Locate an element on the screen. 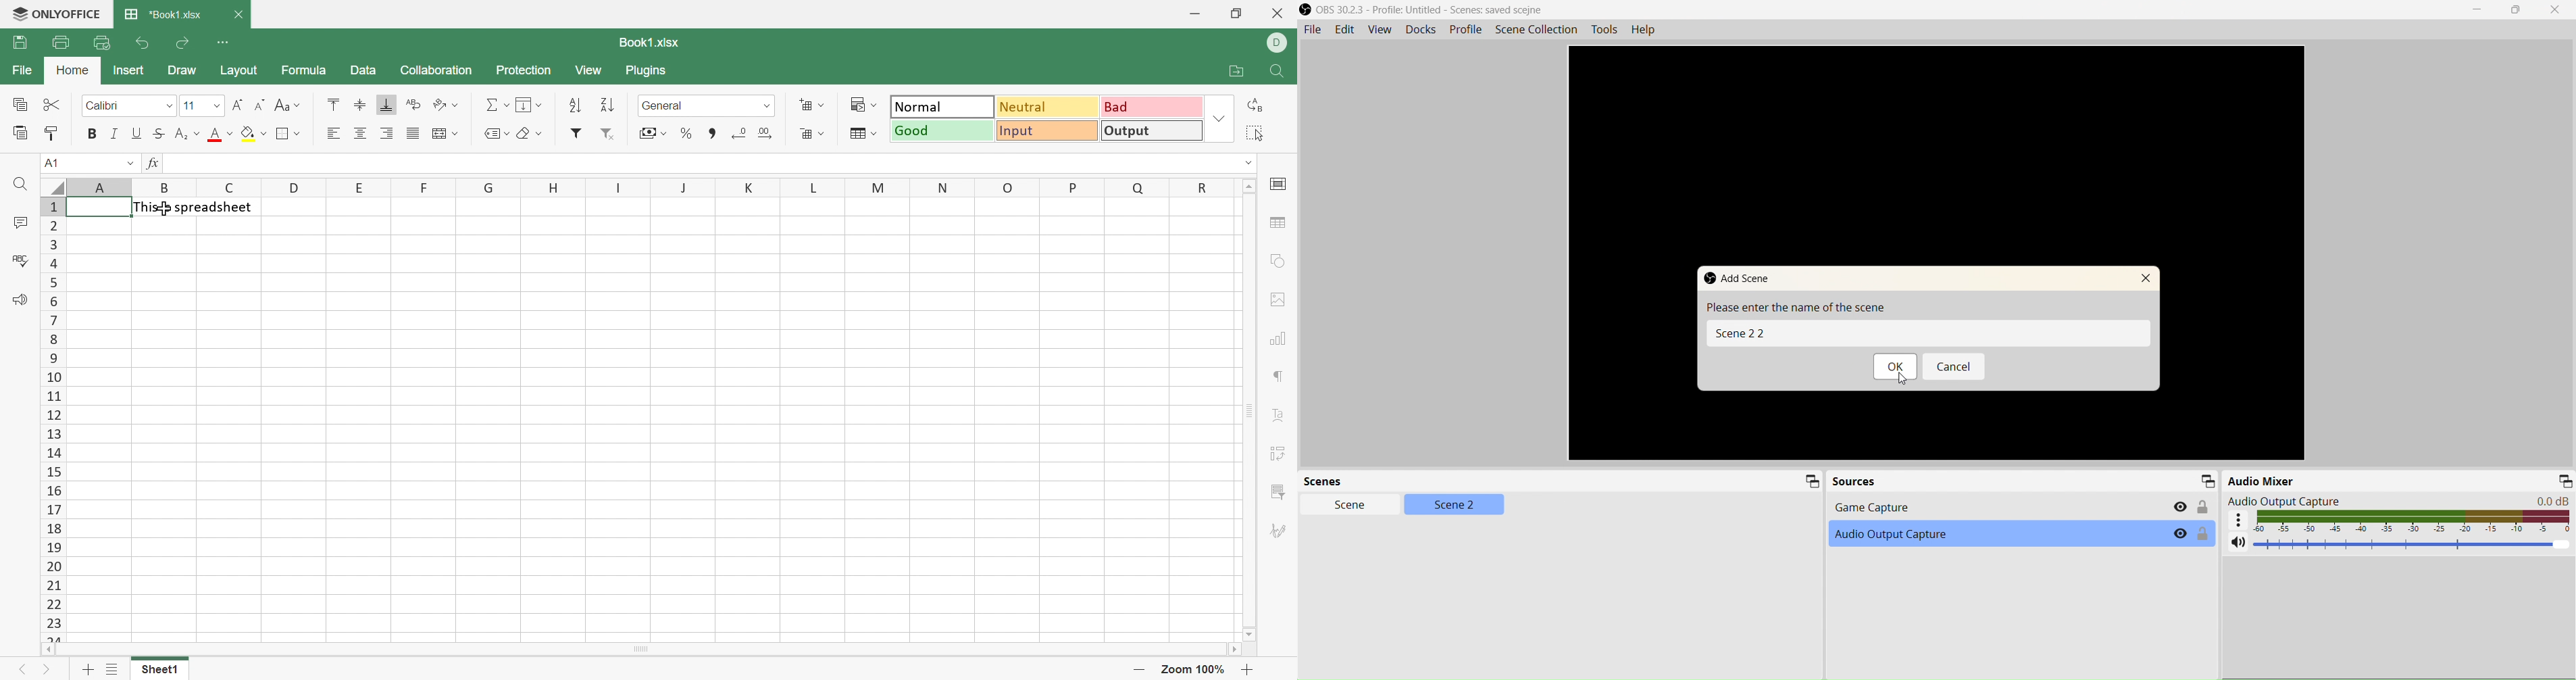  View is located at coordinates (1379, 29).